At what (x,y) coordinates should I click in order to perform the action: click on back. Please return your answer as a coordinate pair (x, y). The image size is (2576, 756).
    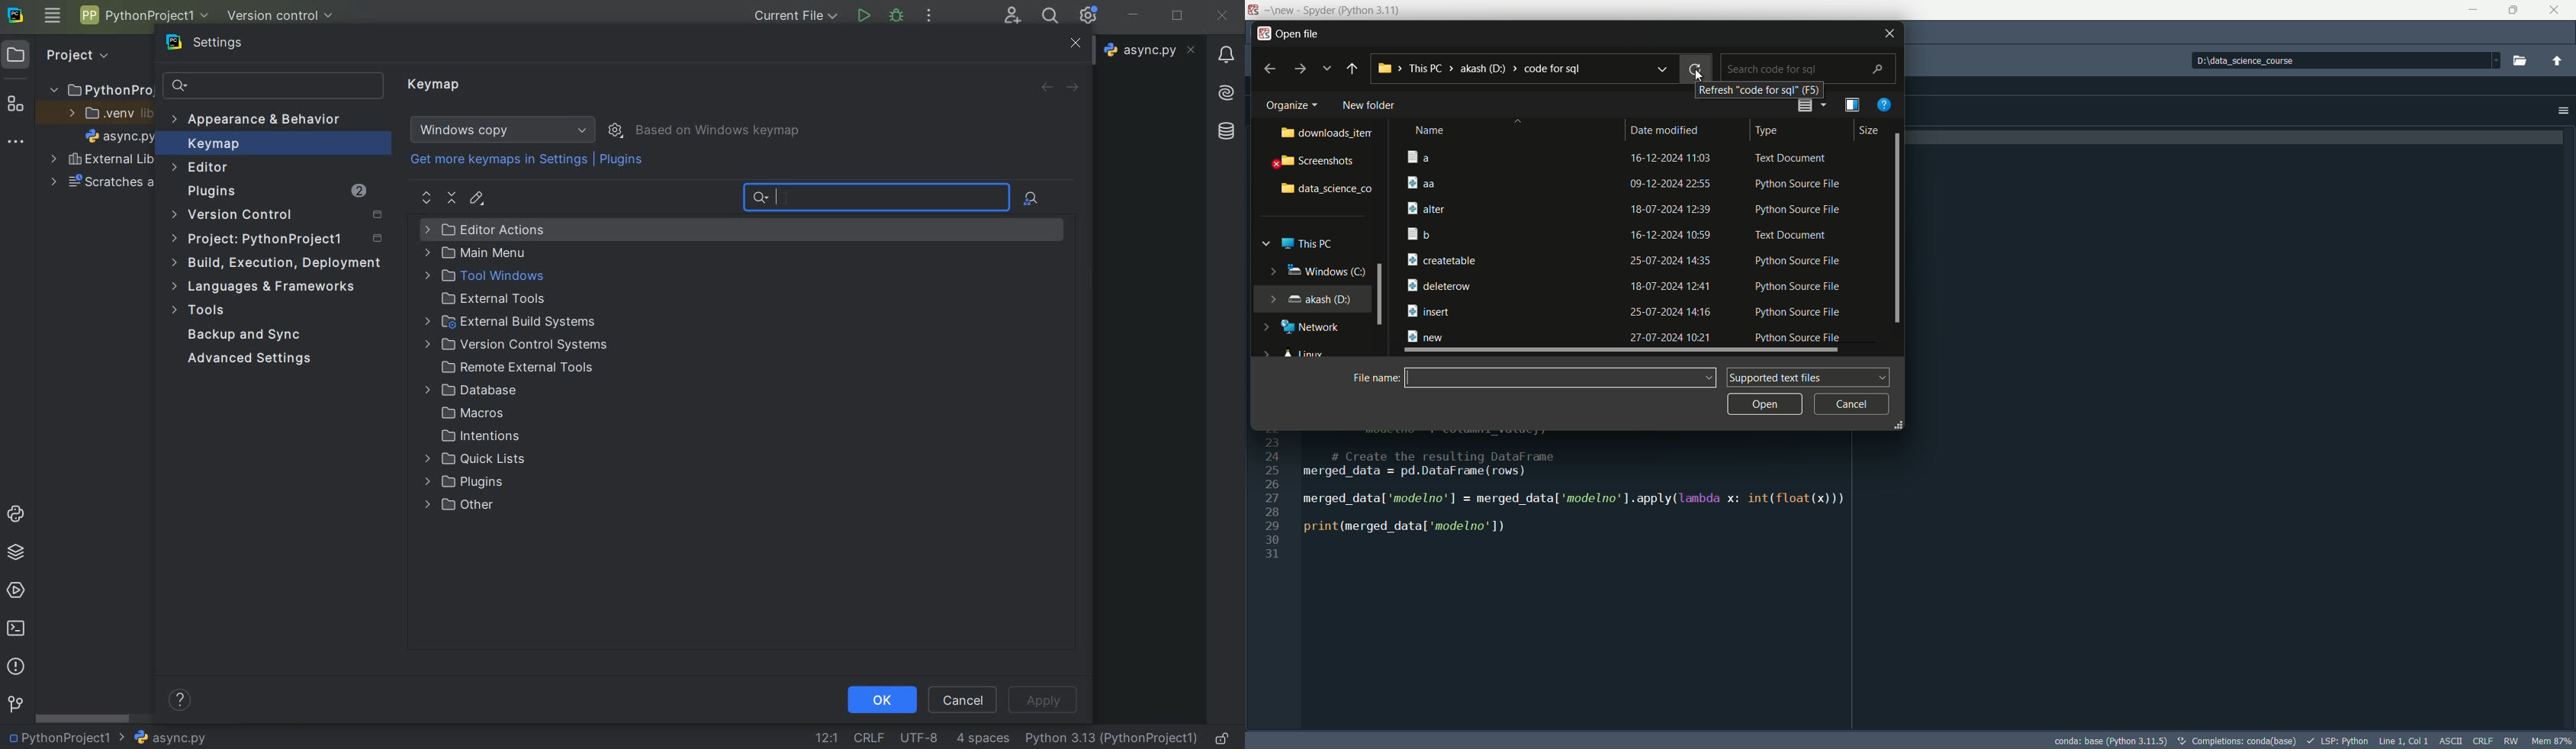
    Looking at the image, I should click on (1352, 69).